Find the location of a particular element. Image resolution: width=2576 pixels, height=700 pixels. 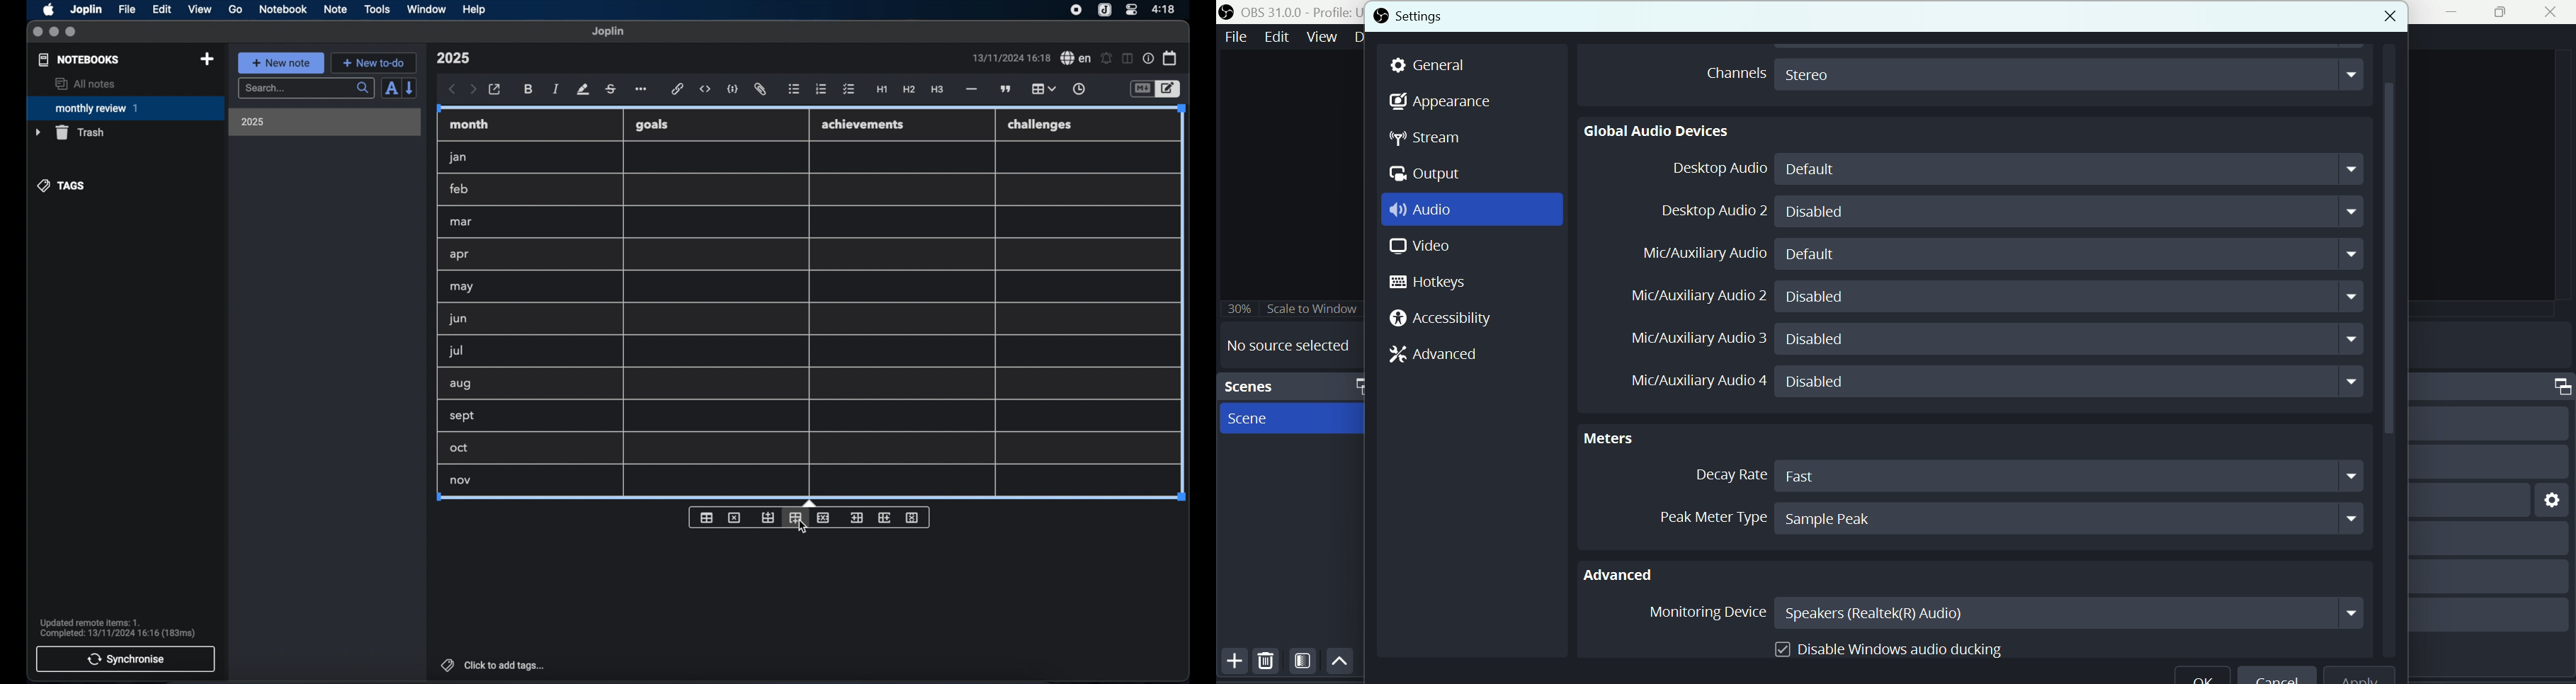

oct is located at coordinates (460, 449).